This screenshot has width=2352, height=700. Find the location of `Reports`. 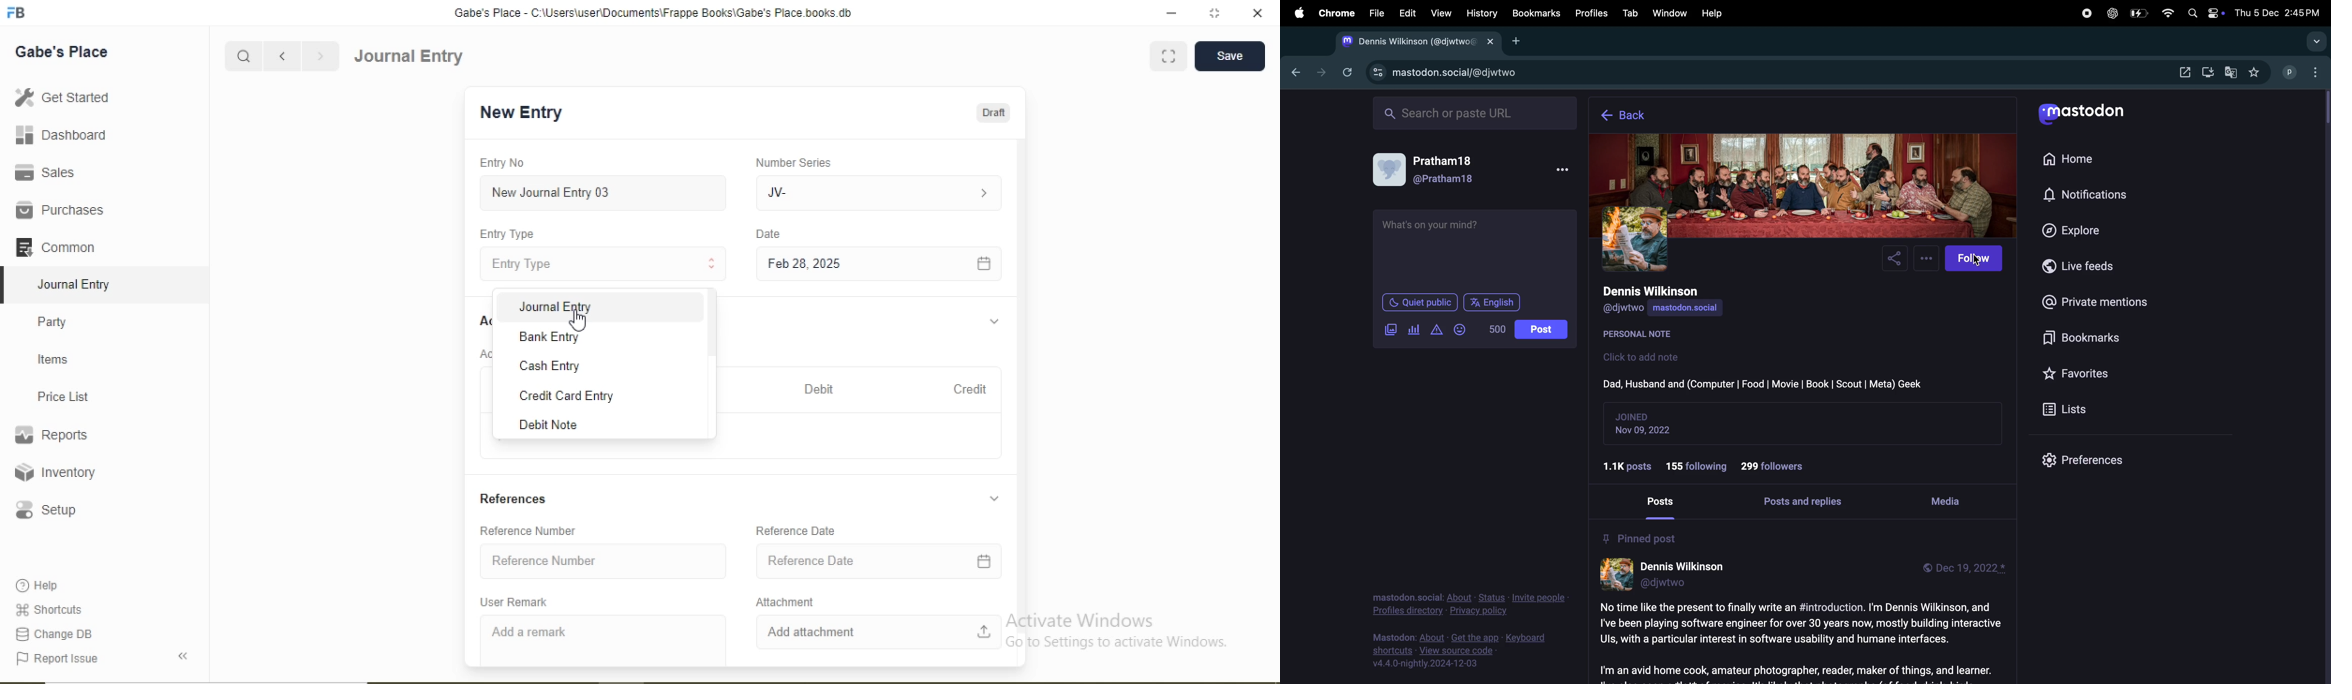

Reports is located at coordinates (51, 435).